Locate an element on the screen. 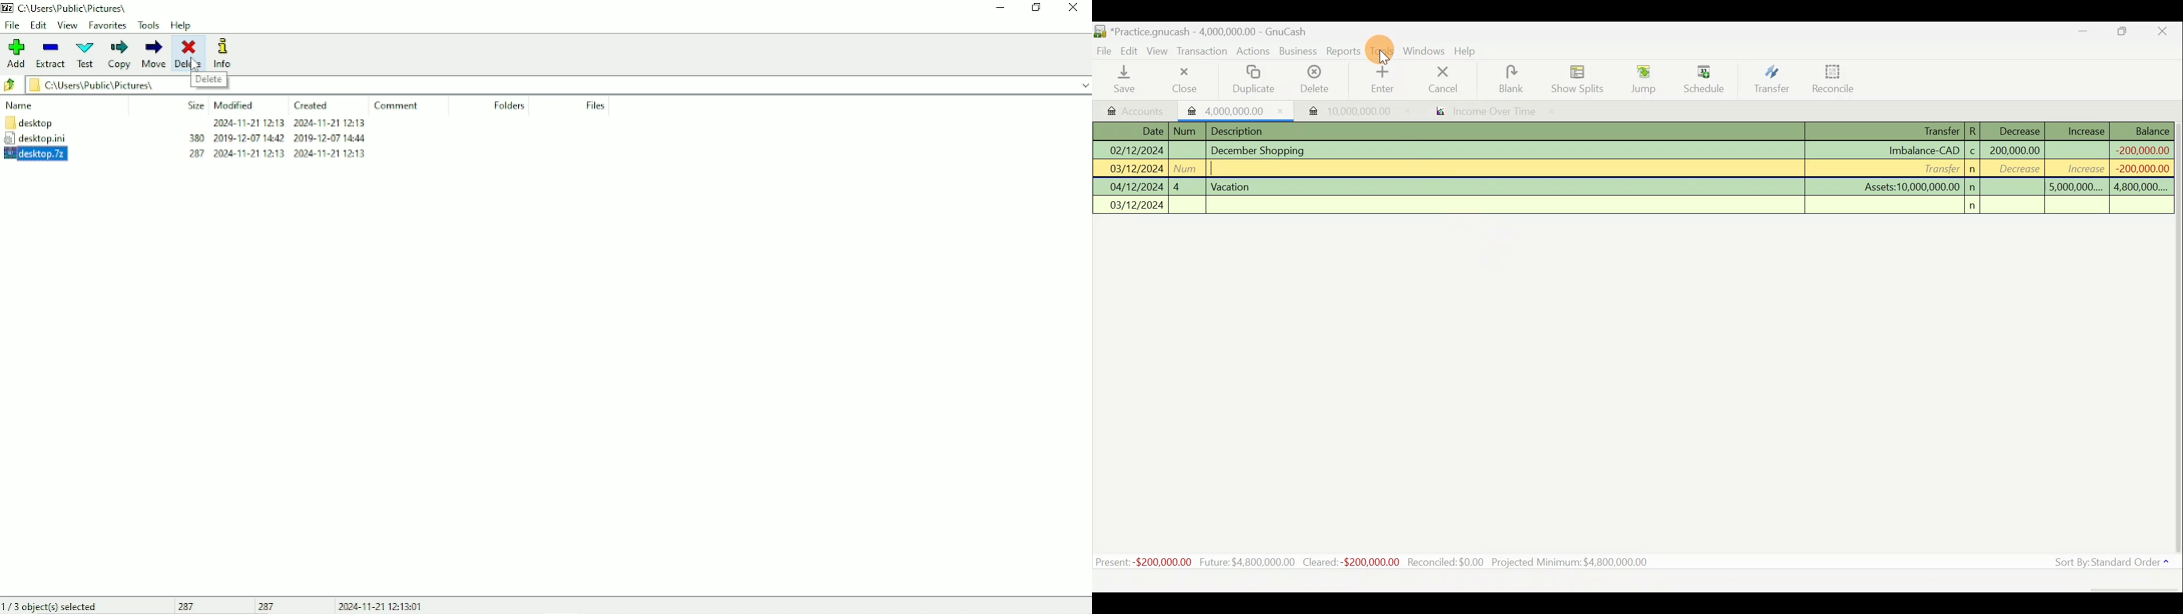 The image size is (2184, 616). Transaction is located at coordinates (1205, 52).